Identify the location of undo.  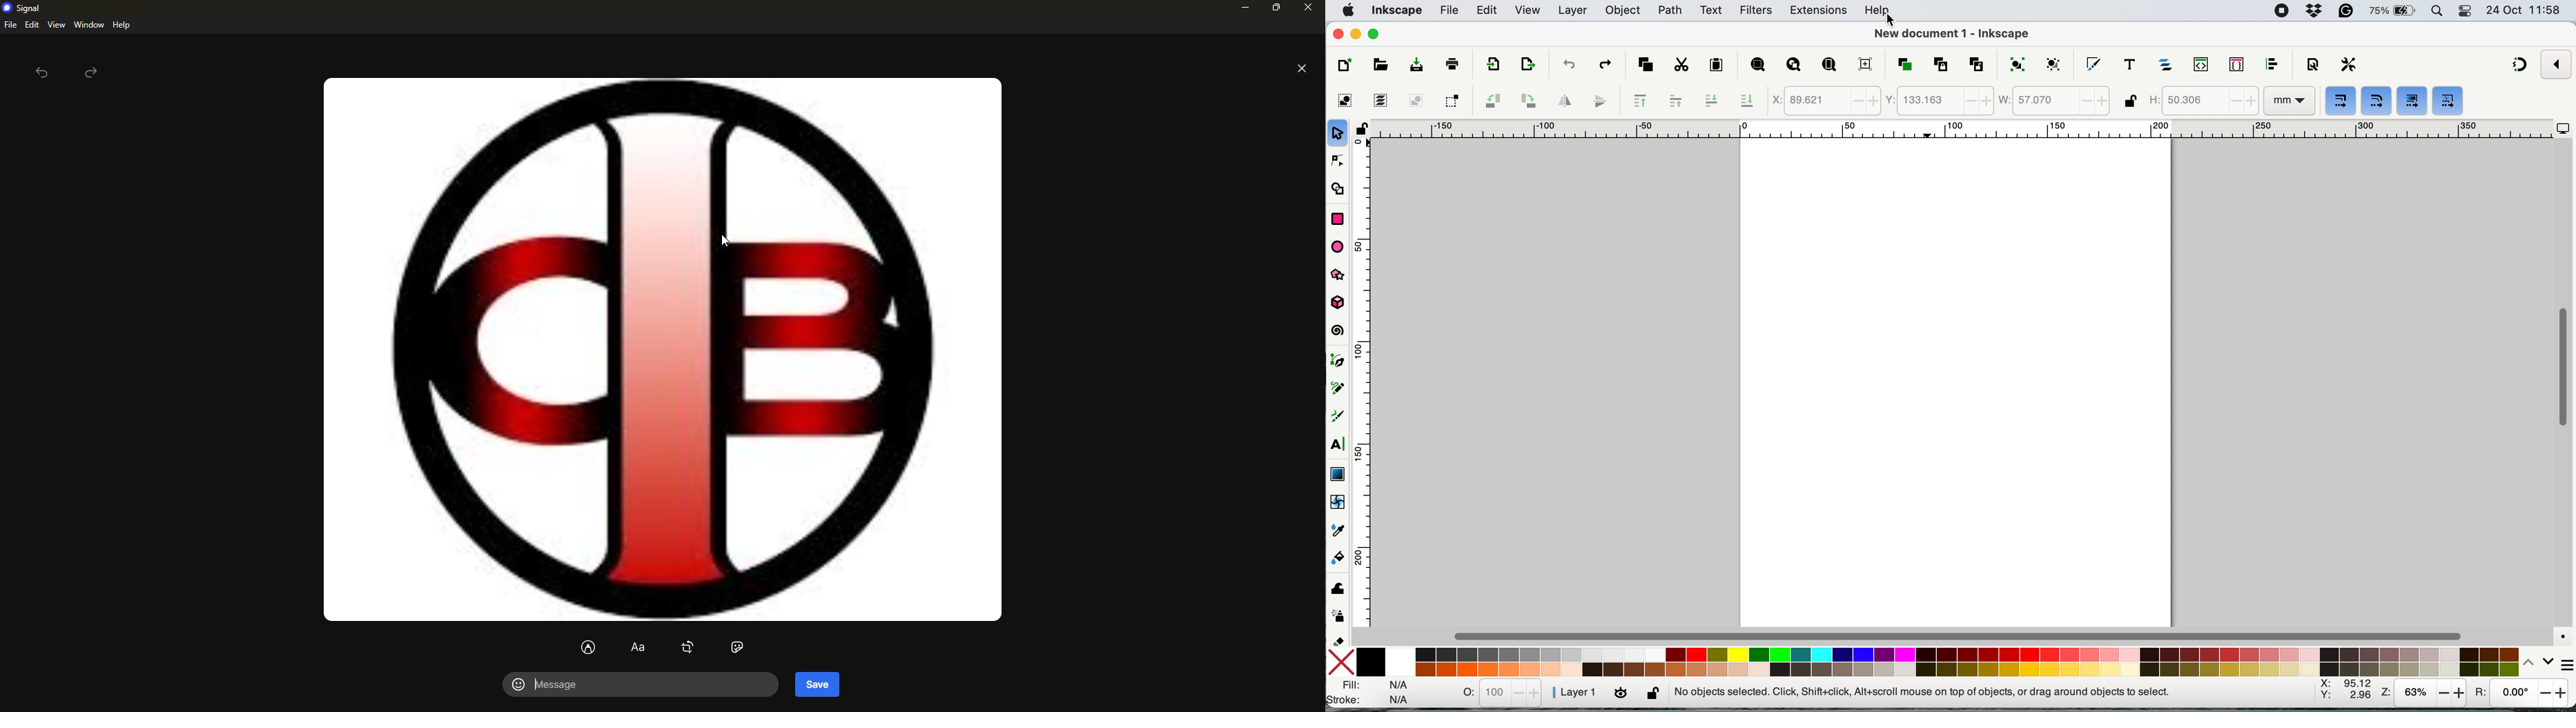
(1571, 63).